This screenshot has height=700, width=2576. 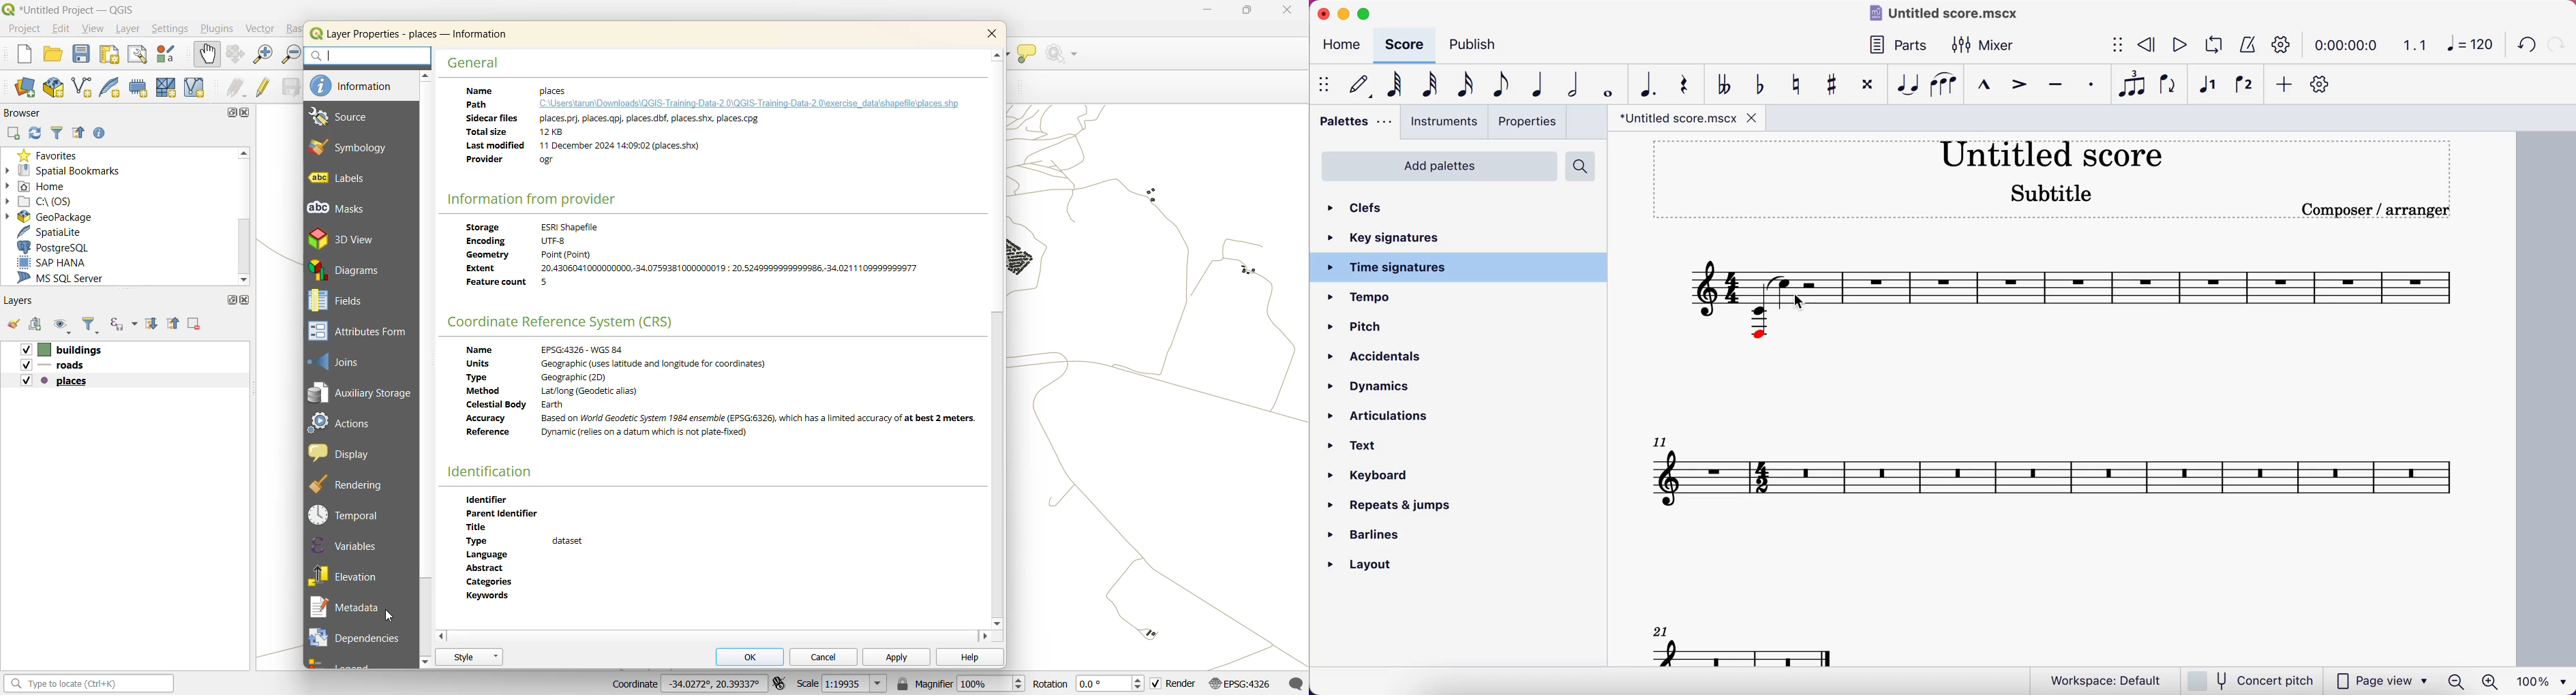 I want to click on scroll bar, so click(x=243, y=246).